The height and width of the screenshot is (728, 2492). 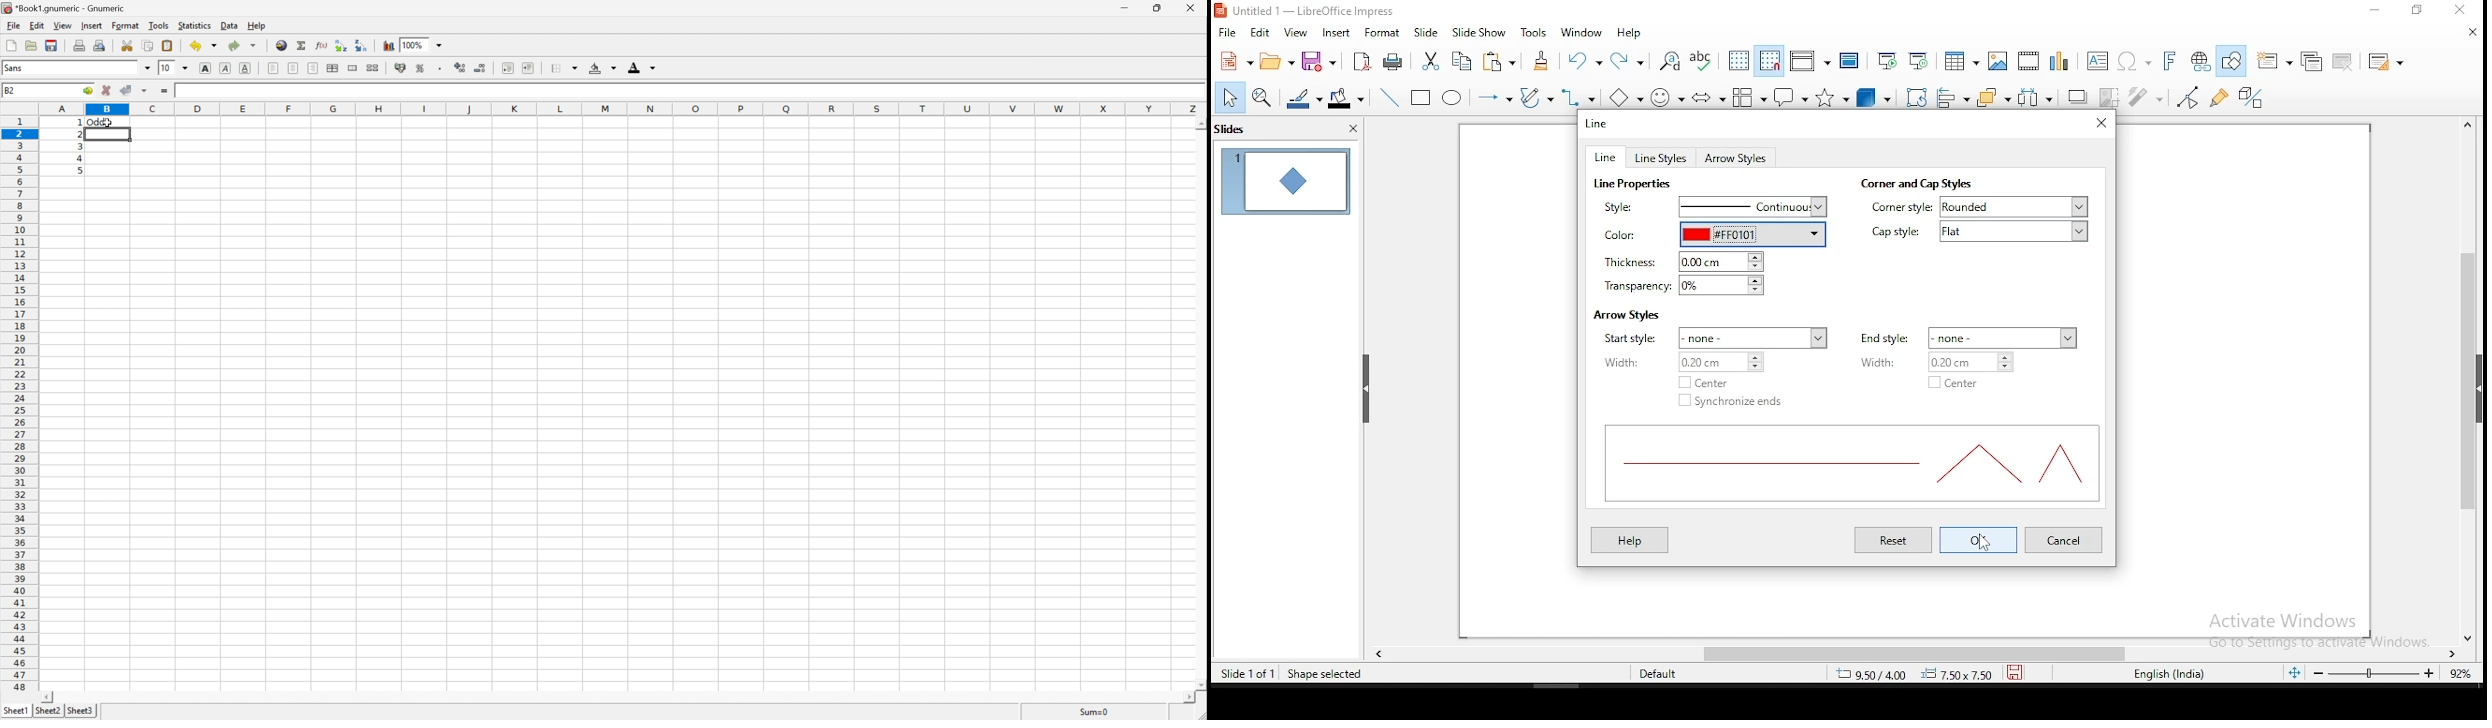 I want to click on Align Left, so click(x=274, y=68).